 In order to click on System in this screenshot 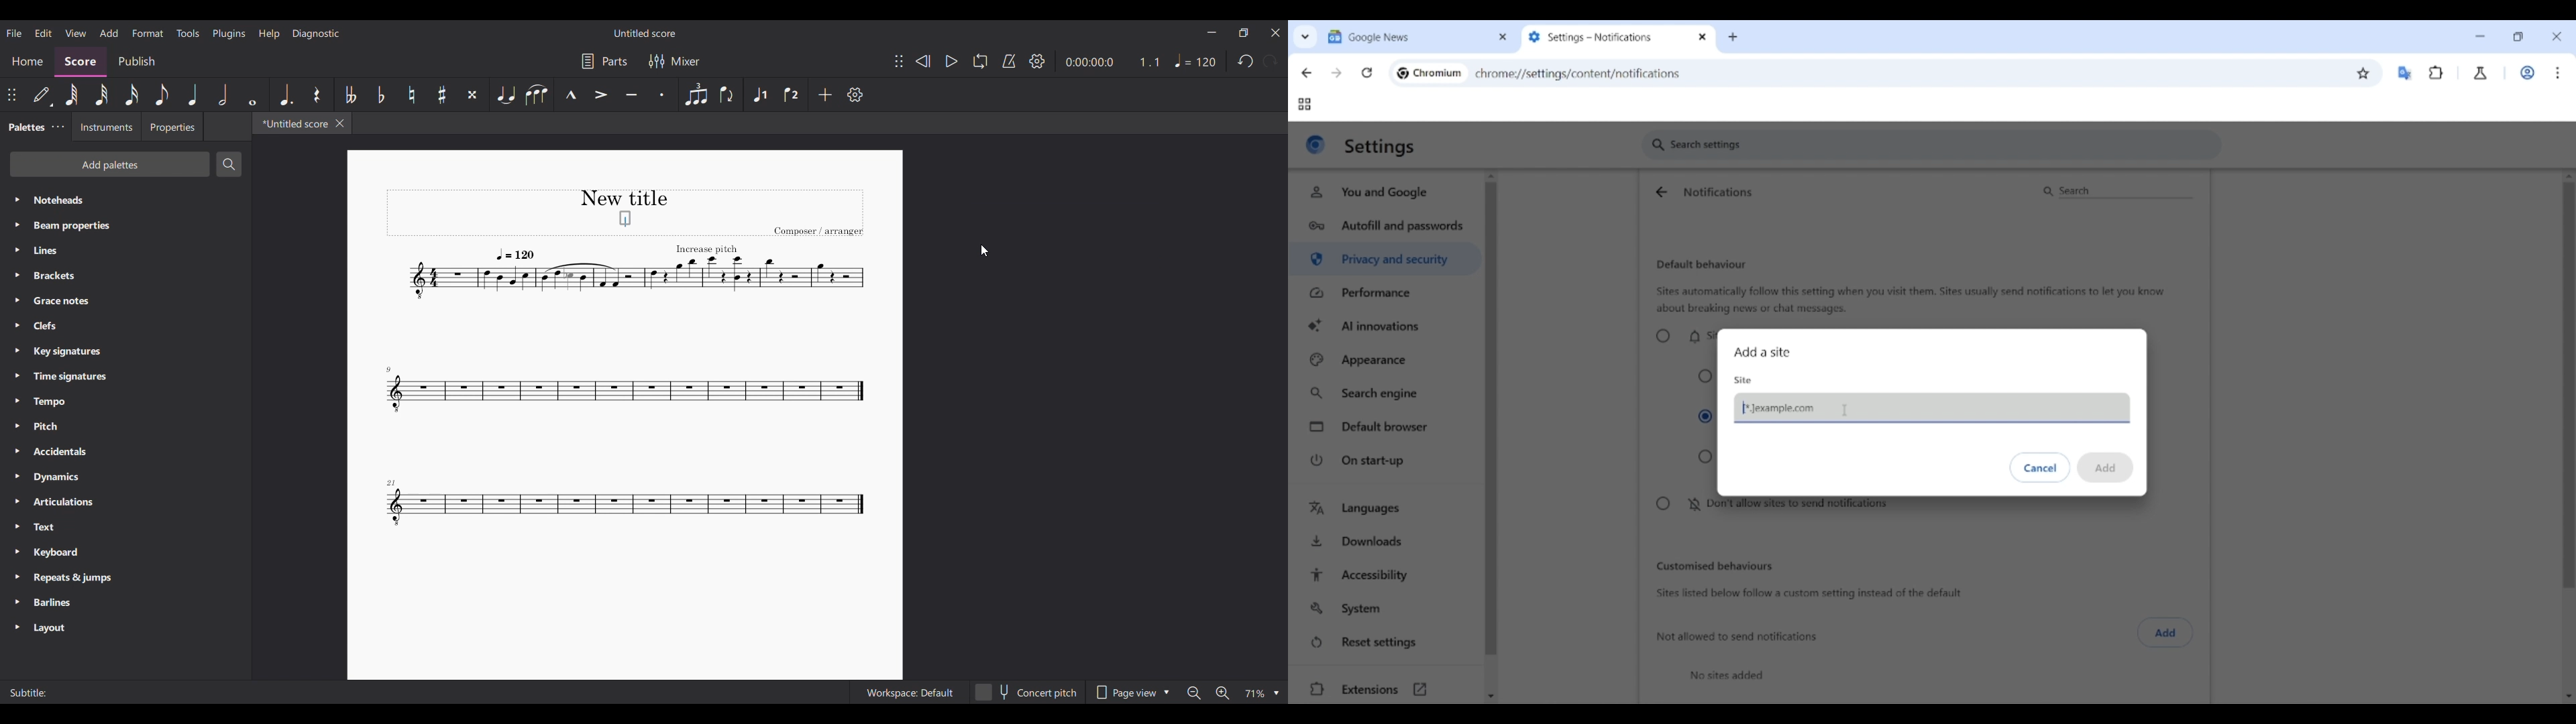, I will do `click(1385, 609)`.